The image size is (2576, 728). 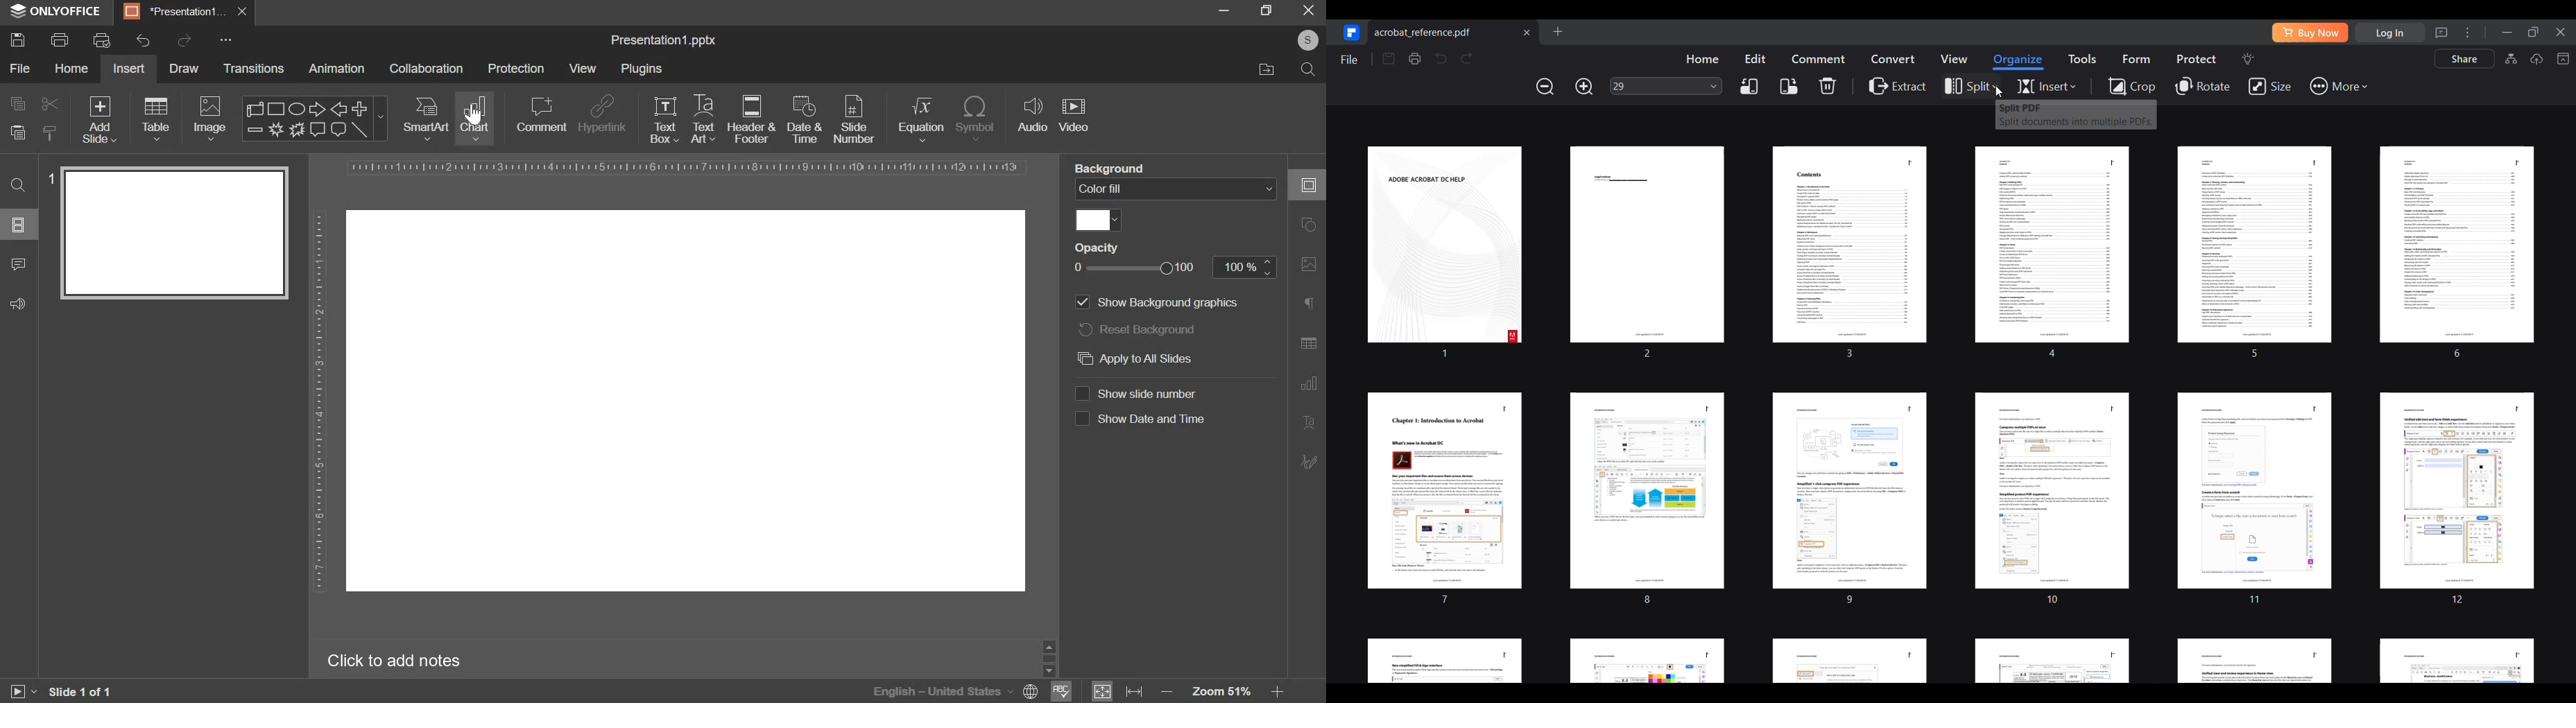 What do you see at coordinates (399, 659) in the screenshot?
I see `click to add notes` at bounding box center [399, 659].